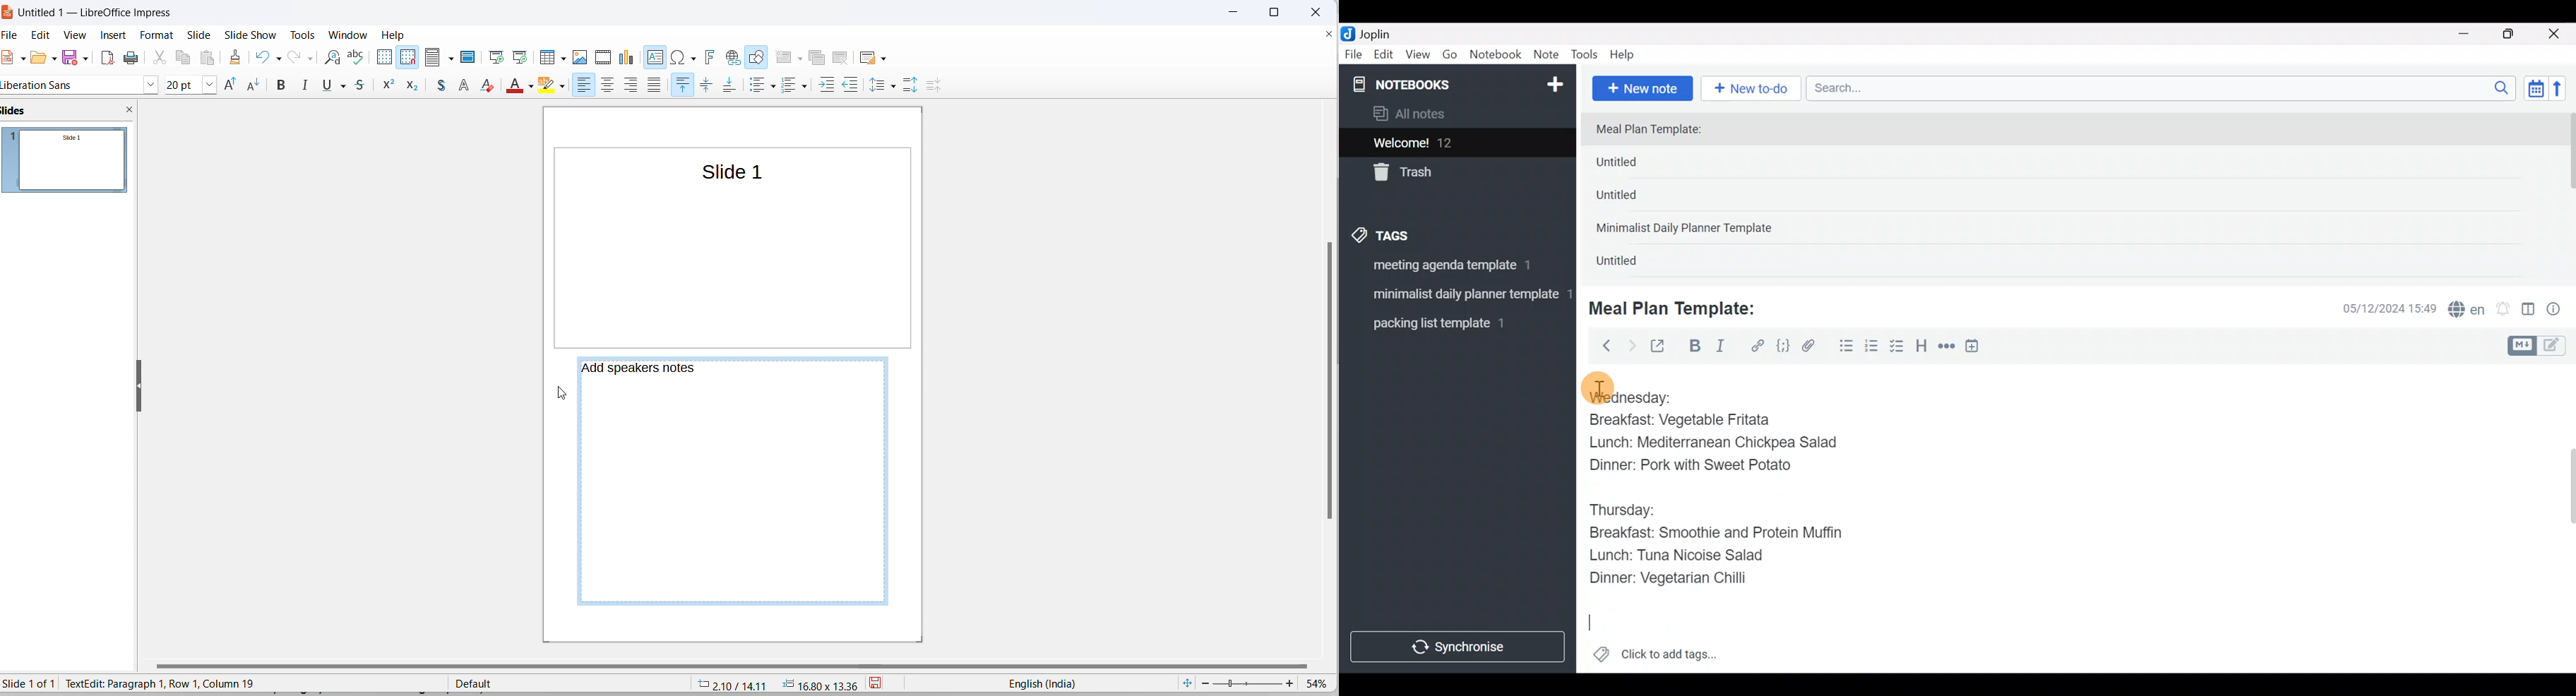 The image size is (2576, 700). What do you see at coordinates (629, 59) in the screenshot?
I see `insert chart` at bounding box center [629, 59].